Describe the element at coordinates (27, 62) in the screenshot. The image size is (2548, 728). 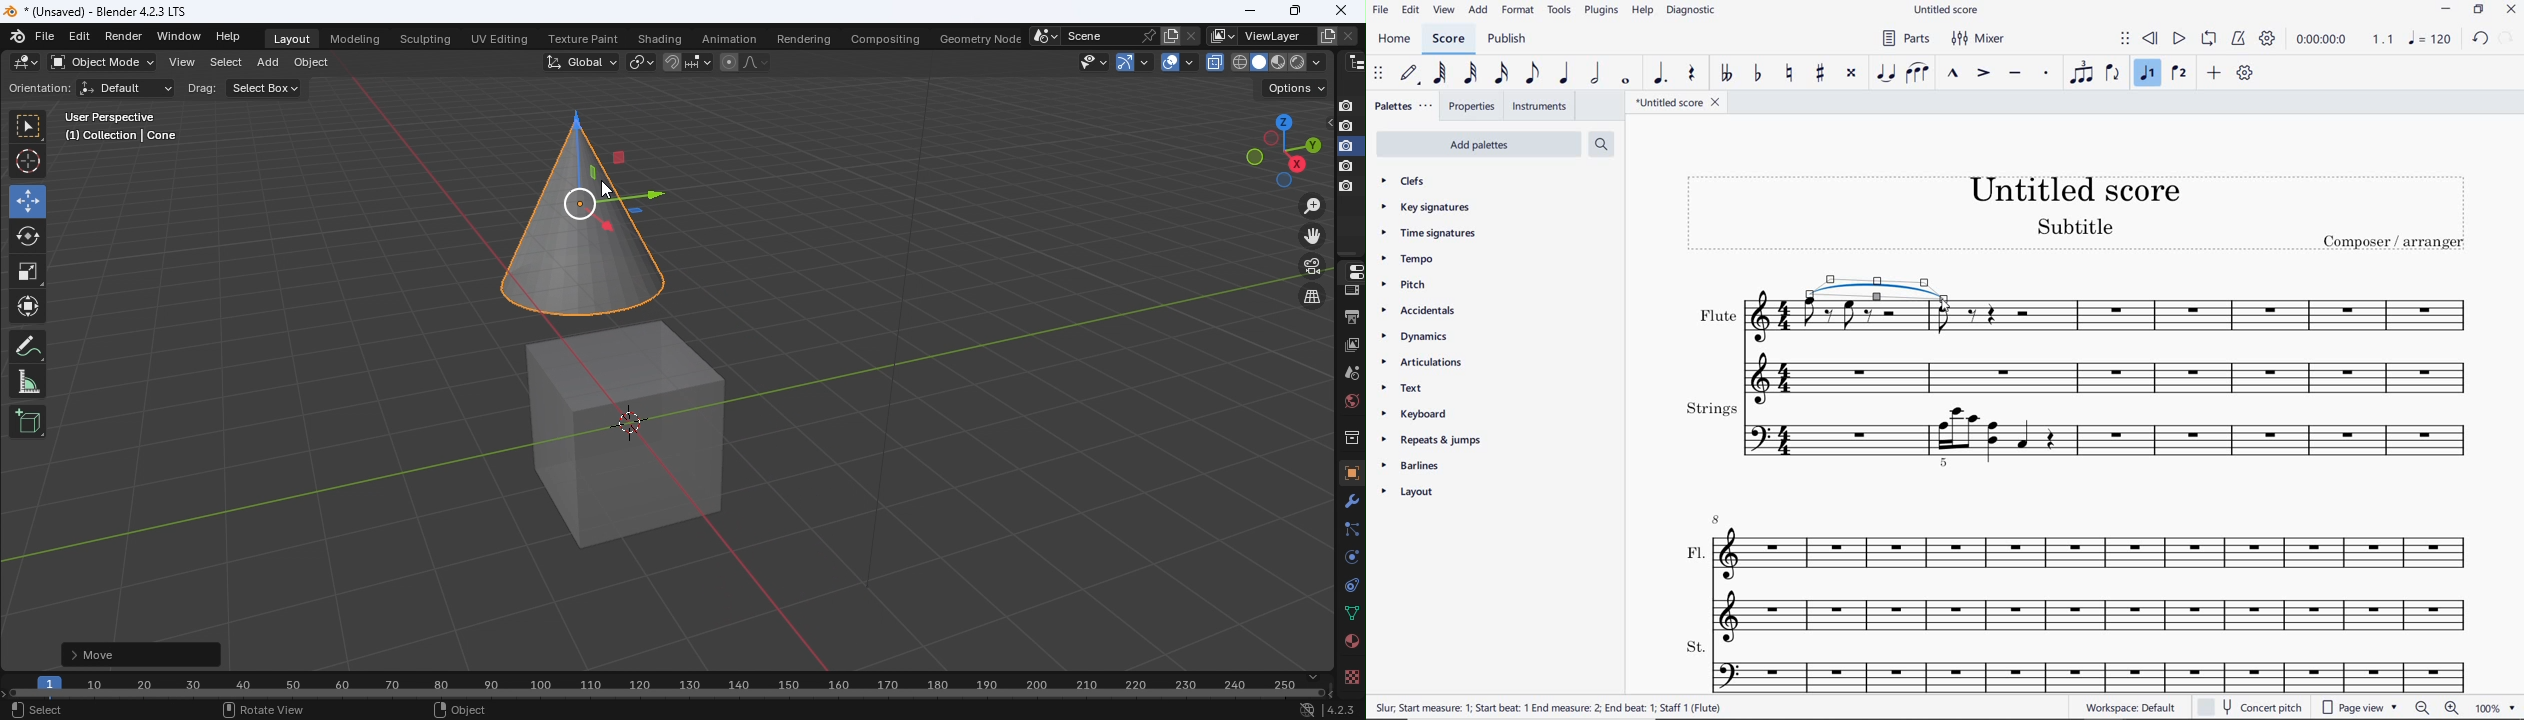
I see `Editor type` at that location.